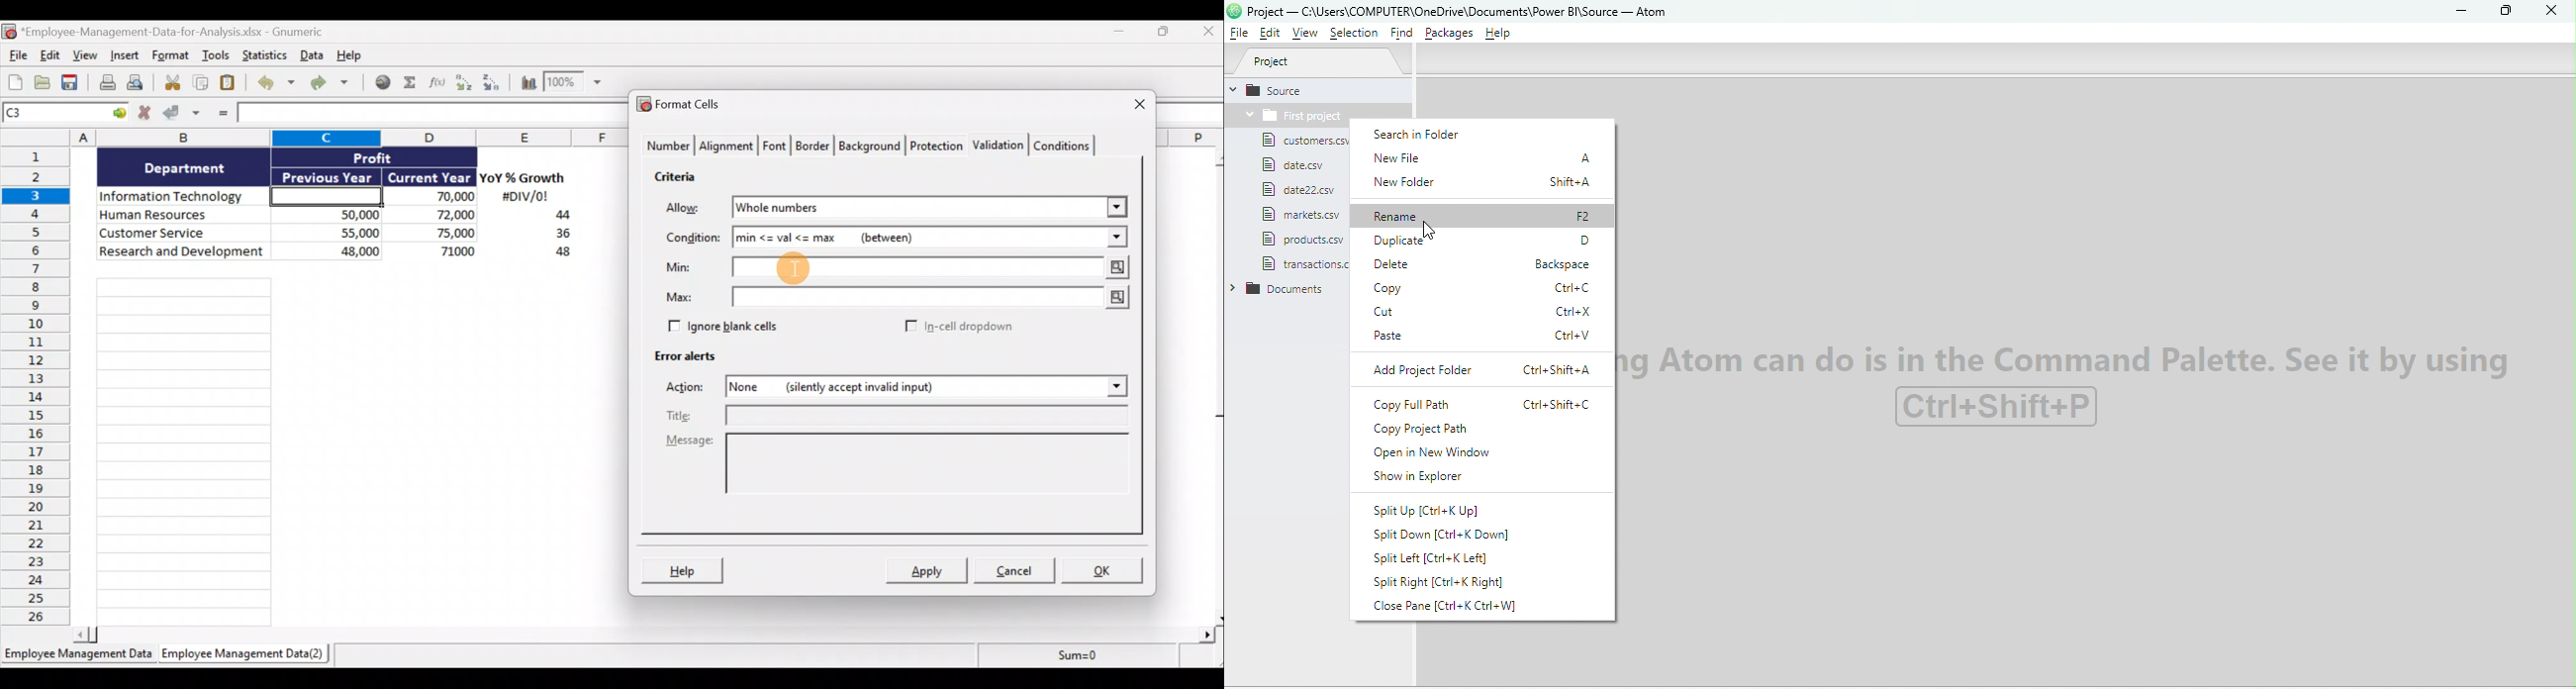 This screenshot has width=2576, height=700. Describe the element at coordinates (1214, 385) in the screenshot. I see `Scroll bar` at that location.